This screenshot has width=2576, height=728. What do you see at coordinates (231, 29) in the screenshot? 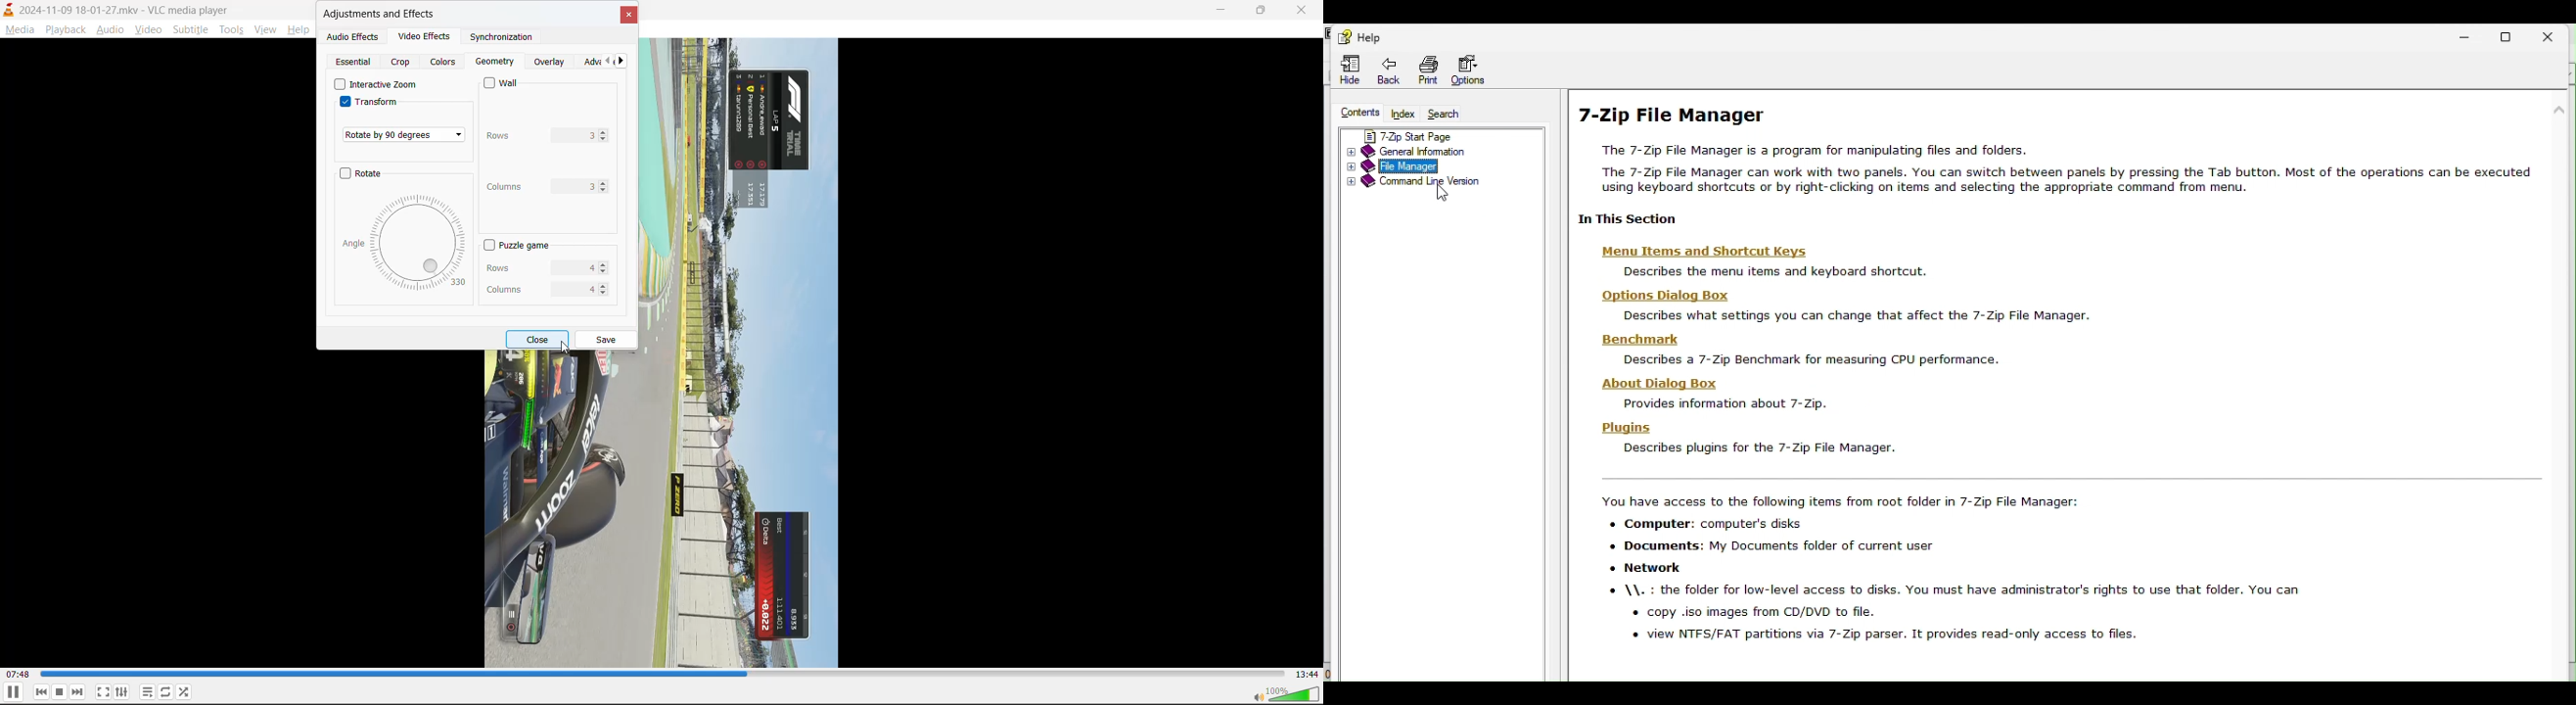
I see `tools` at bounding box center [231, 29].